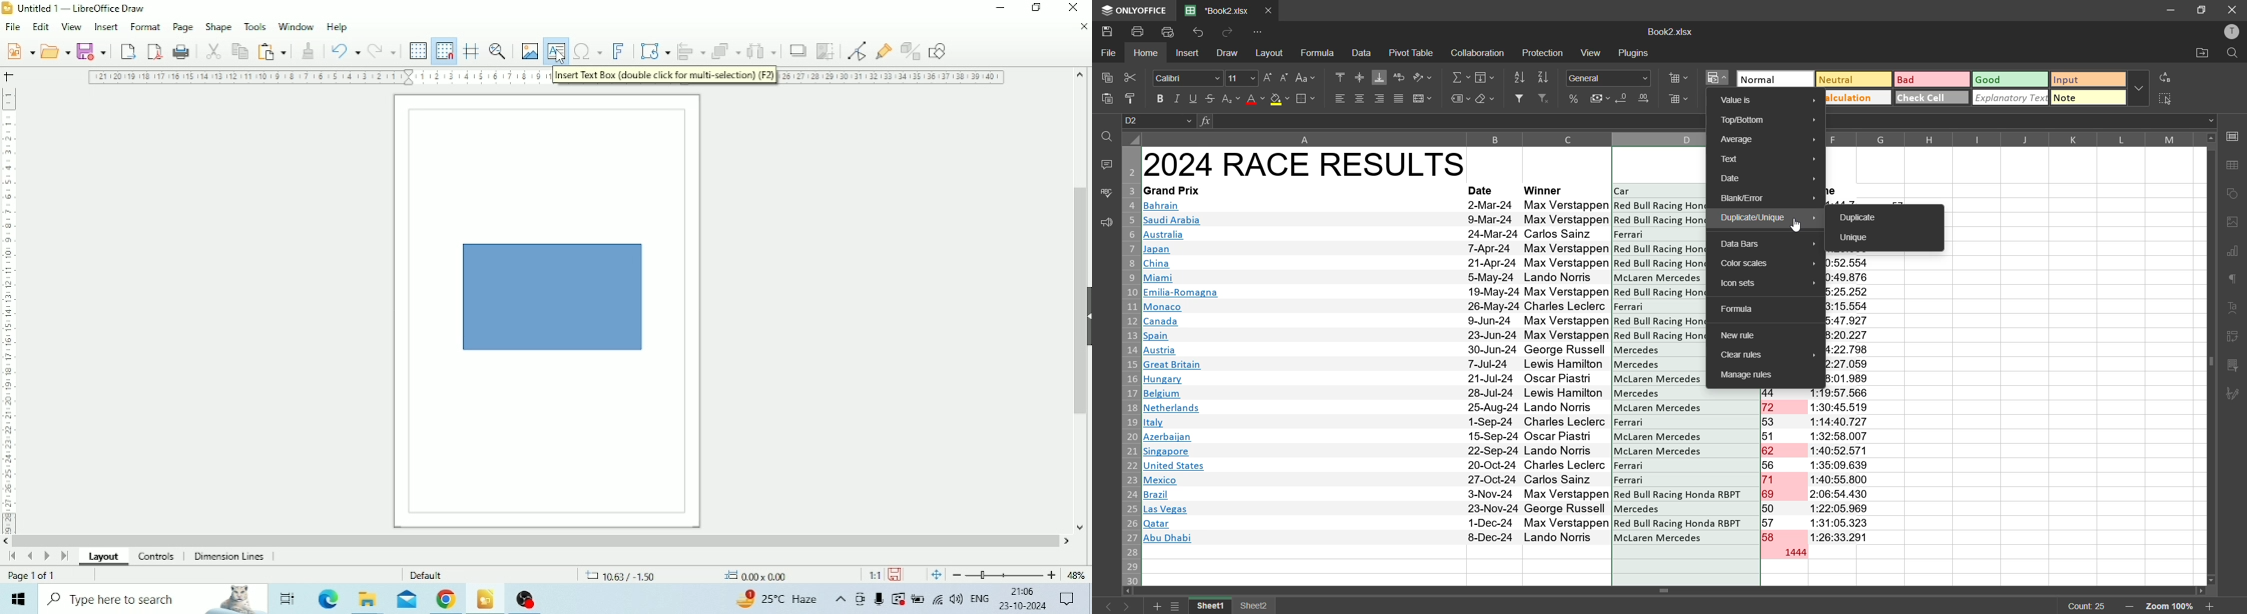 The width and height of the screenshot is (2268, 616). Describe the element at coordinates (1930, 96) in the screenshot. I see `check cell` at that location.